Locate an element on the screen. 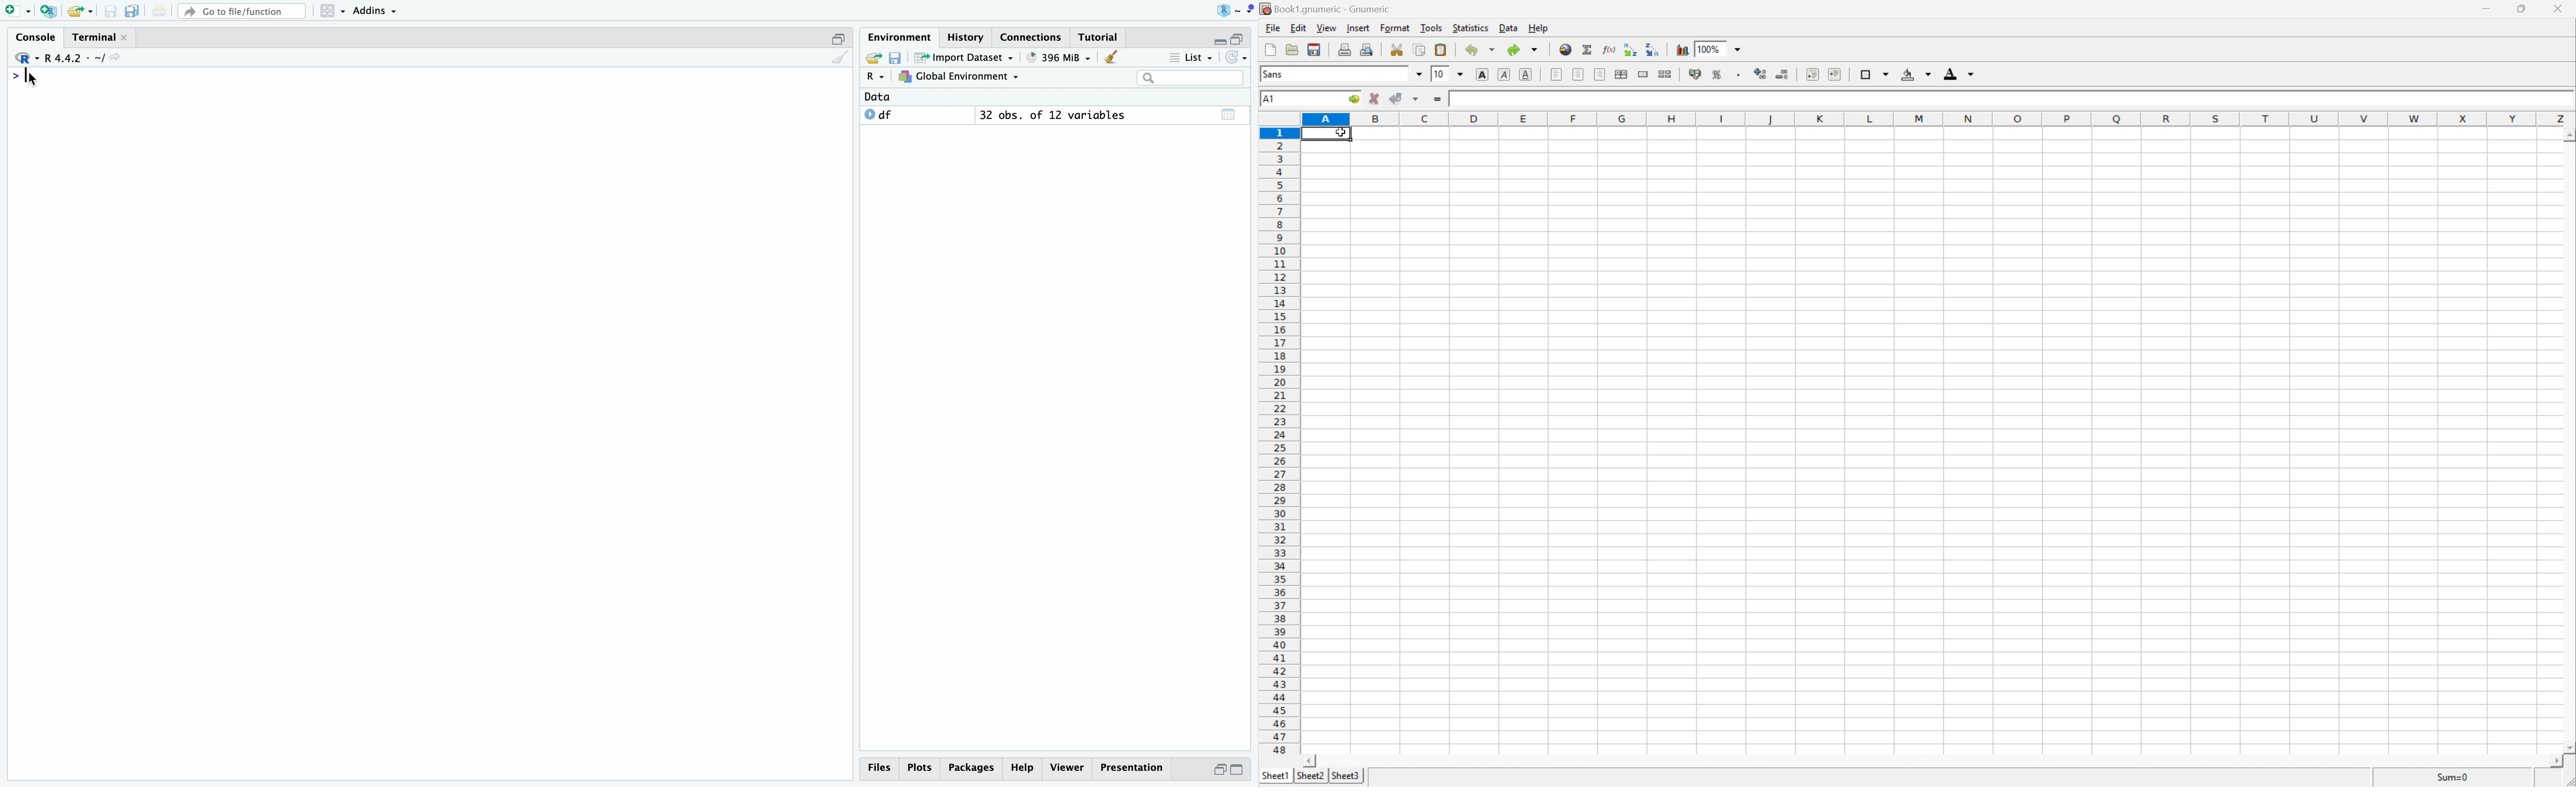 The image size is (2576, 812). format is located at coordinates (1395, 27).